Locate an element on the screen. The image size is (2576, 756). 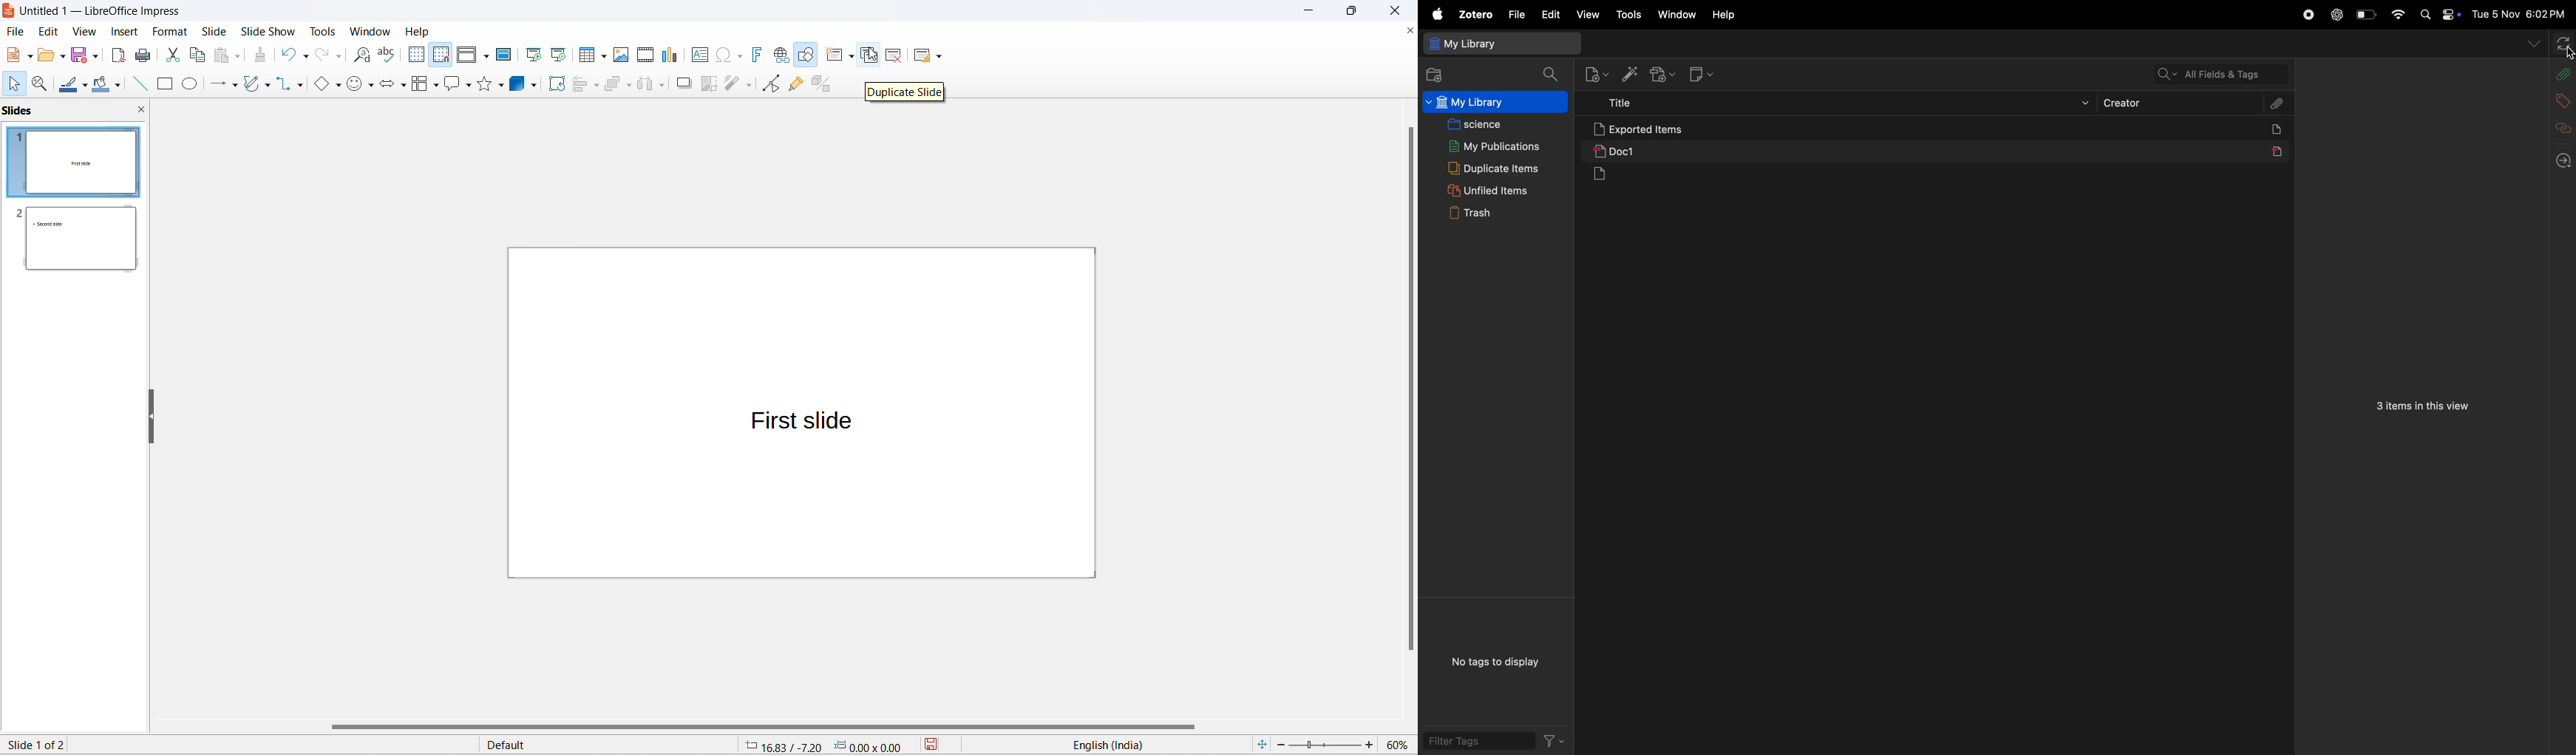
open options is located at coordinates (63, 54).